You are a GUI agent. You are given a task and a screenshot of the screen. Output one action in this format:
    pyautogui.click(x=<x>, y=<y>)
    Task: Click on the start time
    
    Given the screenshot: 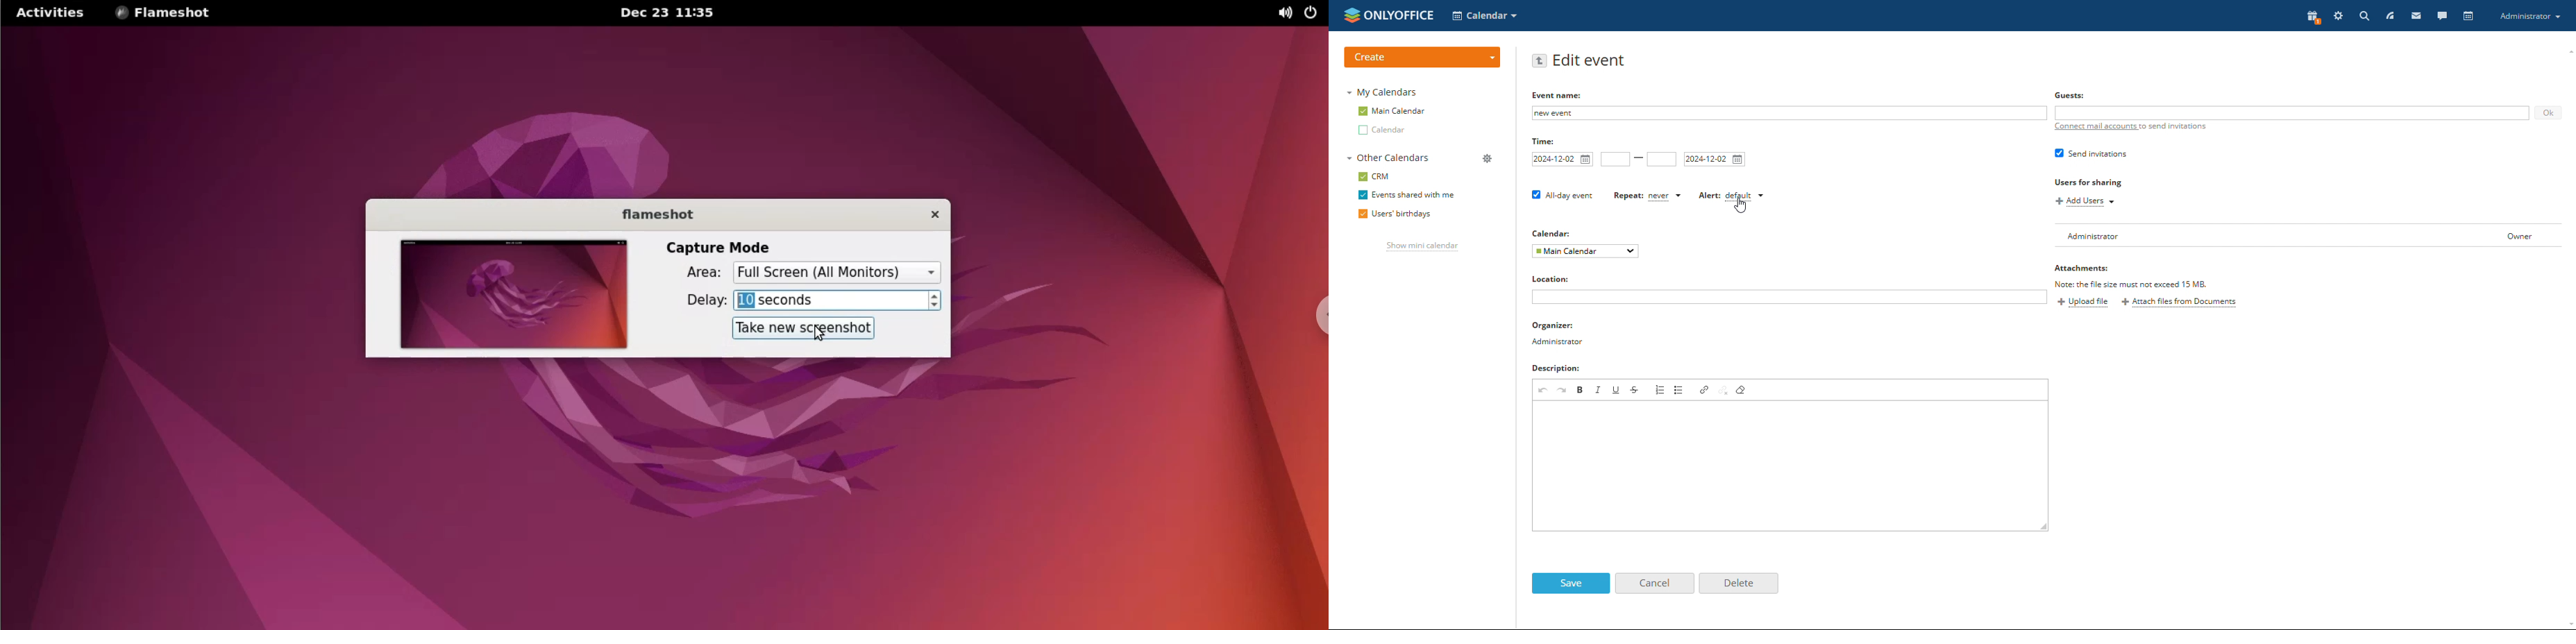 What is the action you would take?
    pyautogui.click(x=1616, y=158)
    